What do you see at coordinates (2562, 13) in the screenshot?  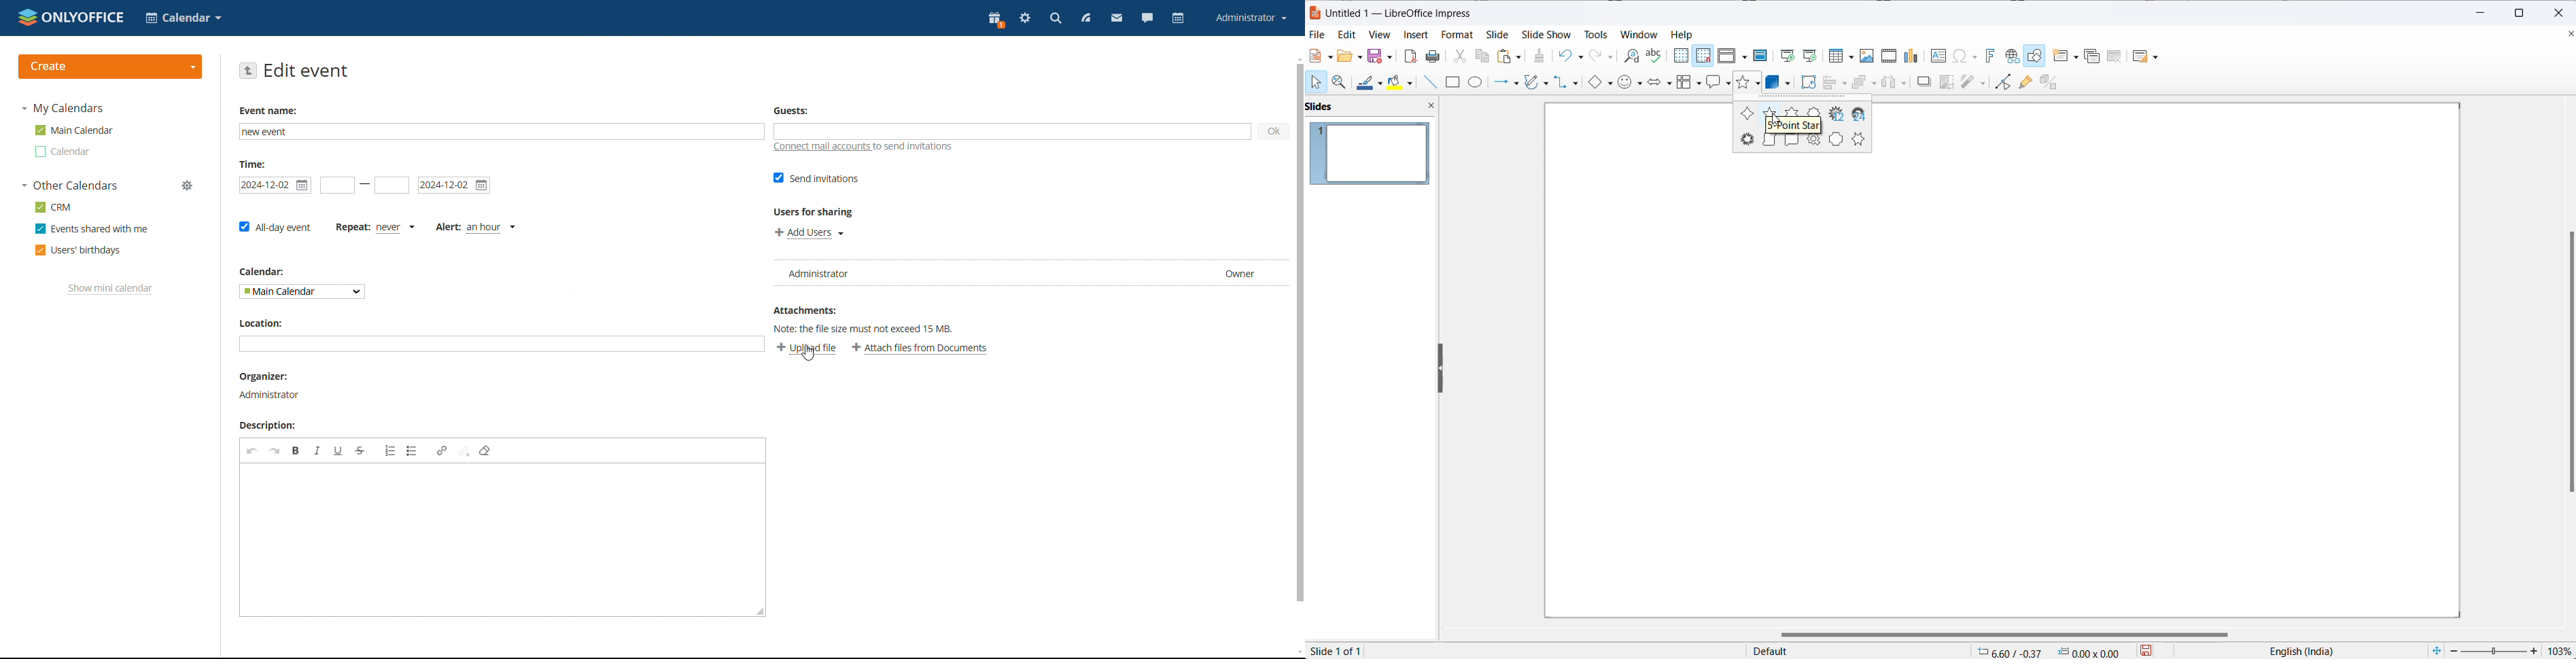 I see `close` at bounding box center [2562, 13].